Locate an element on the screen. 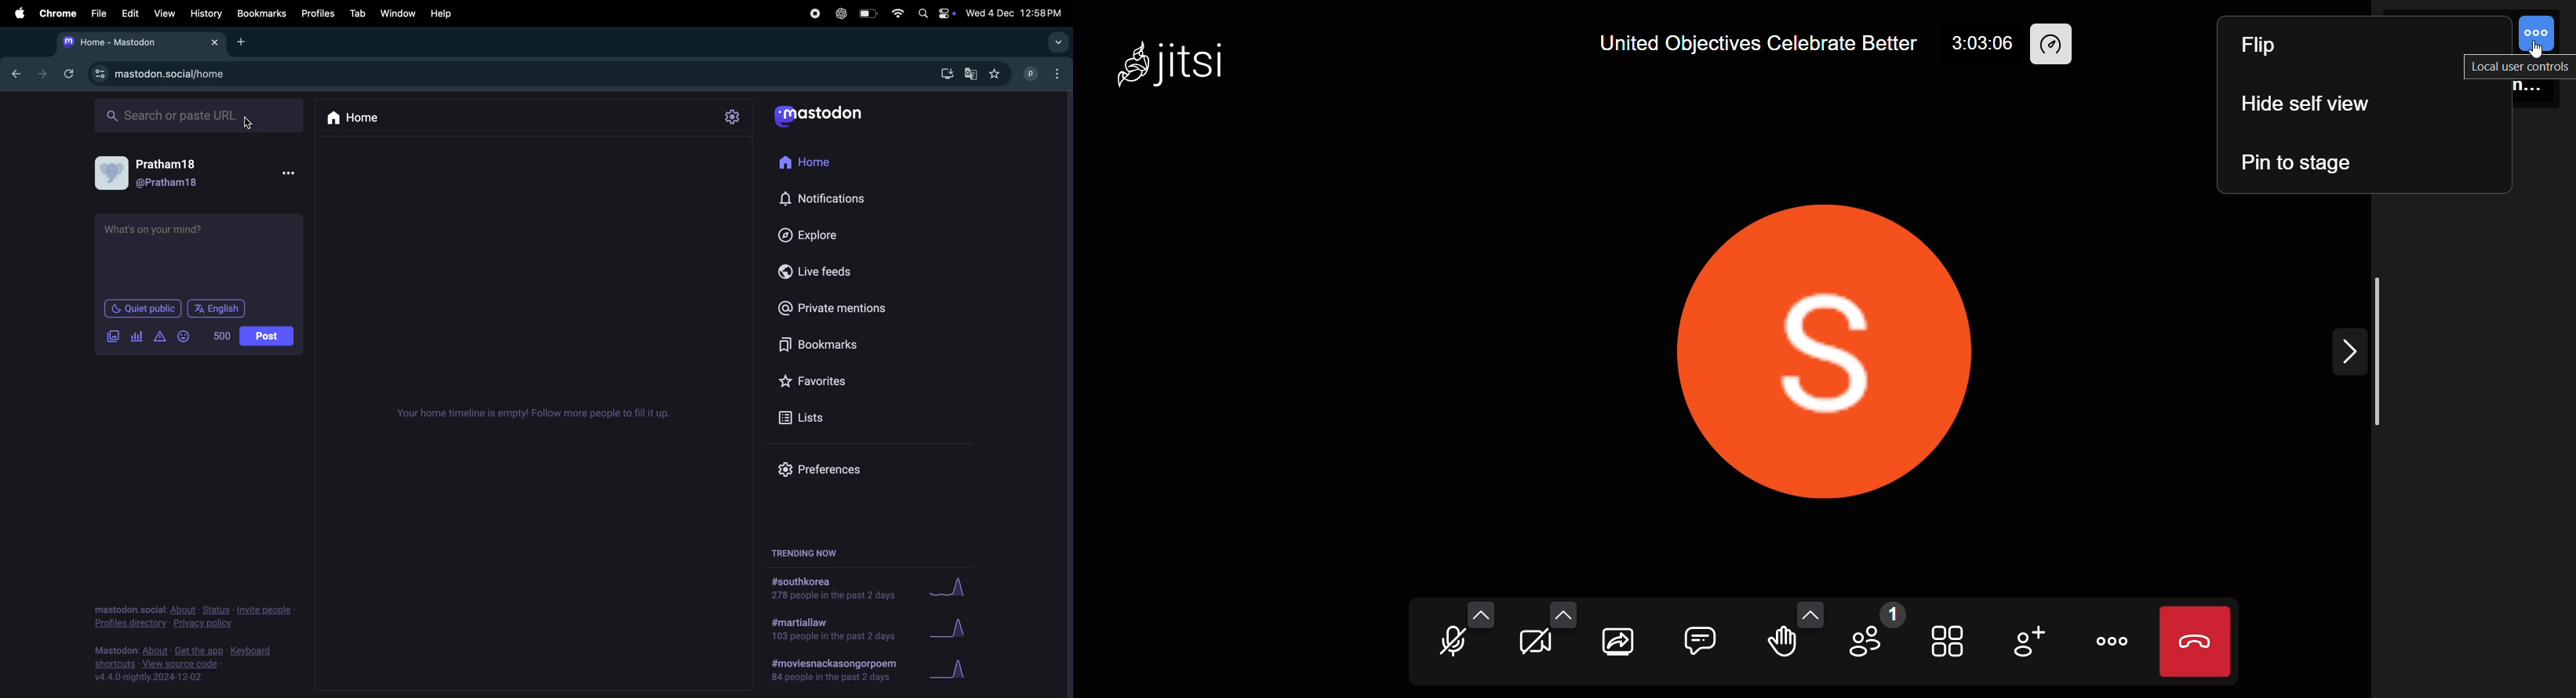 The height and width of the screenshot is (700, 2576). invite people is located at coordinates (2029, 641).